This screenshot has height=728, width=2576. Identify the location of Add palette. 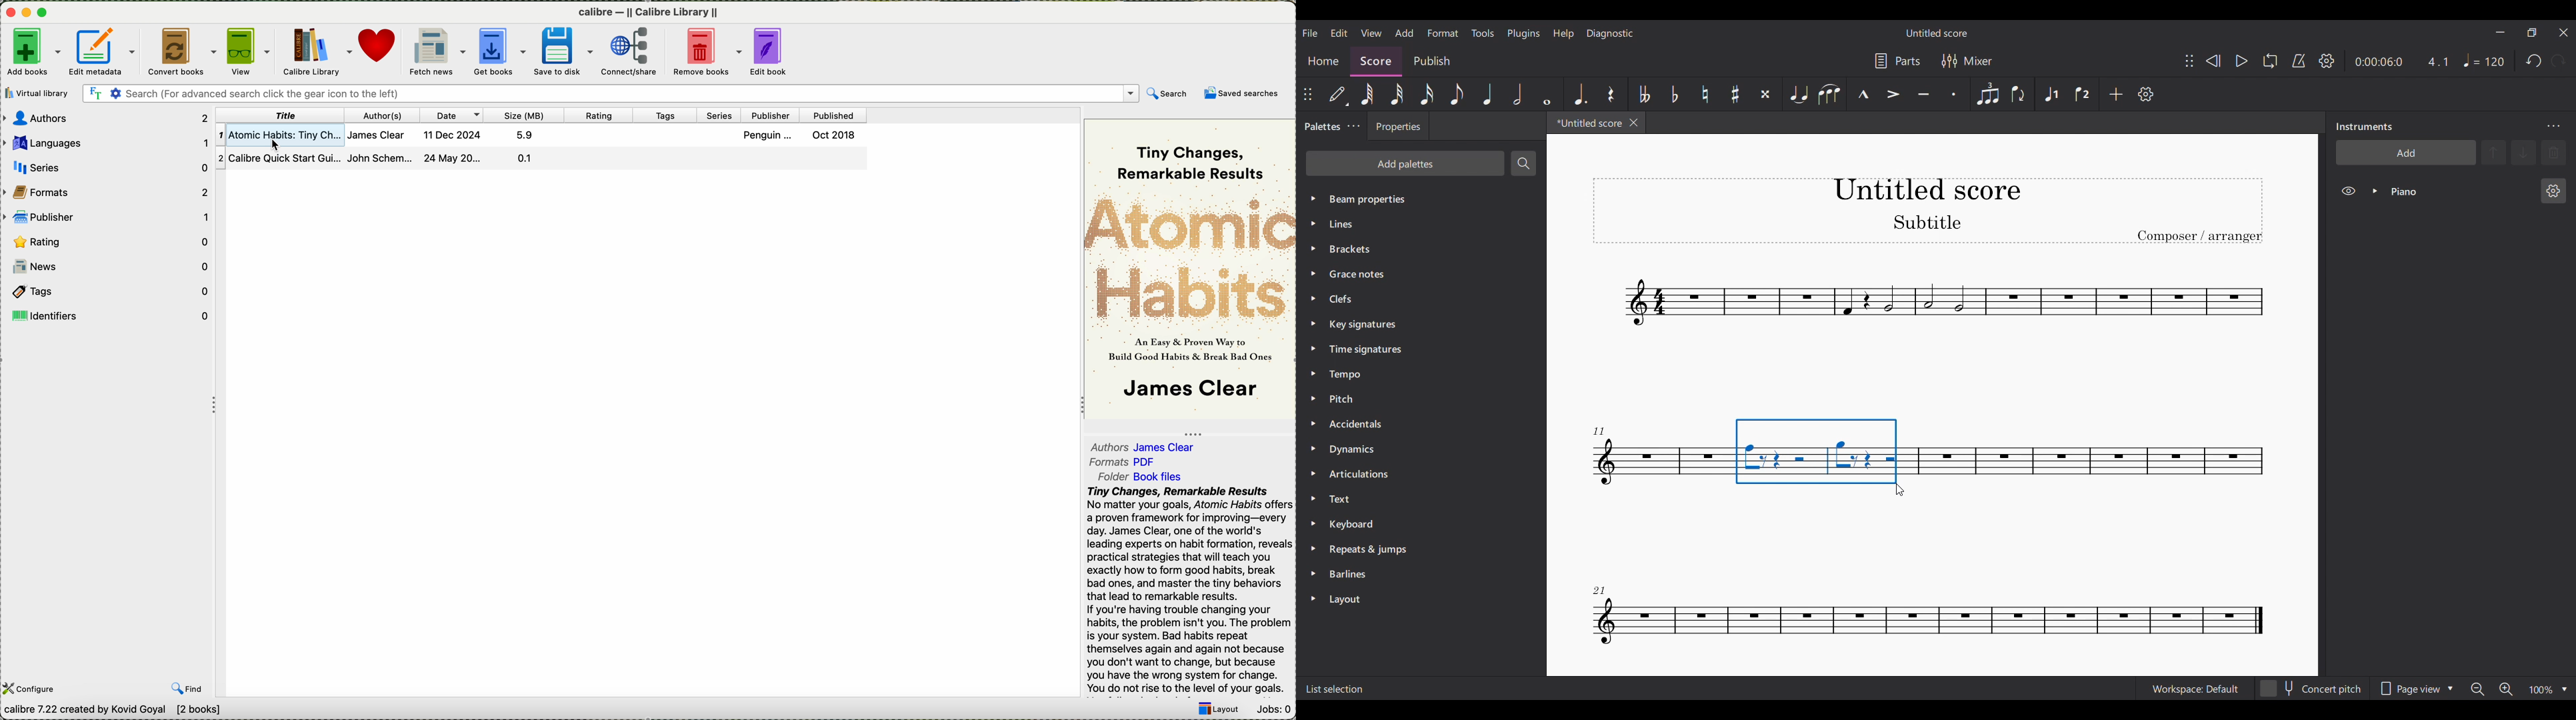
(1405, 163).